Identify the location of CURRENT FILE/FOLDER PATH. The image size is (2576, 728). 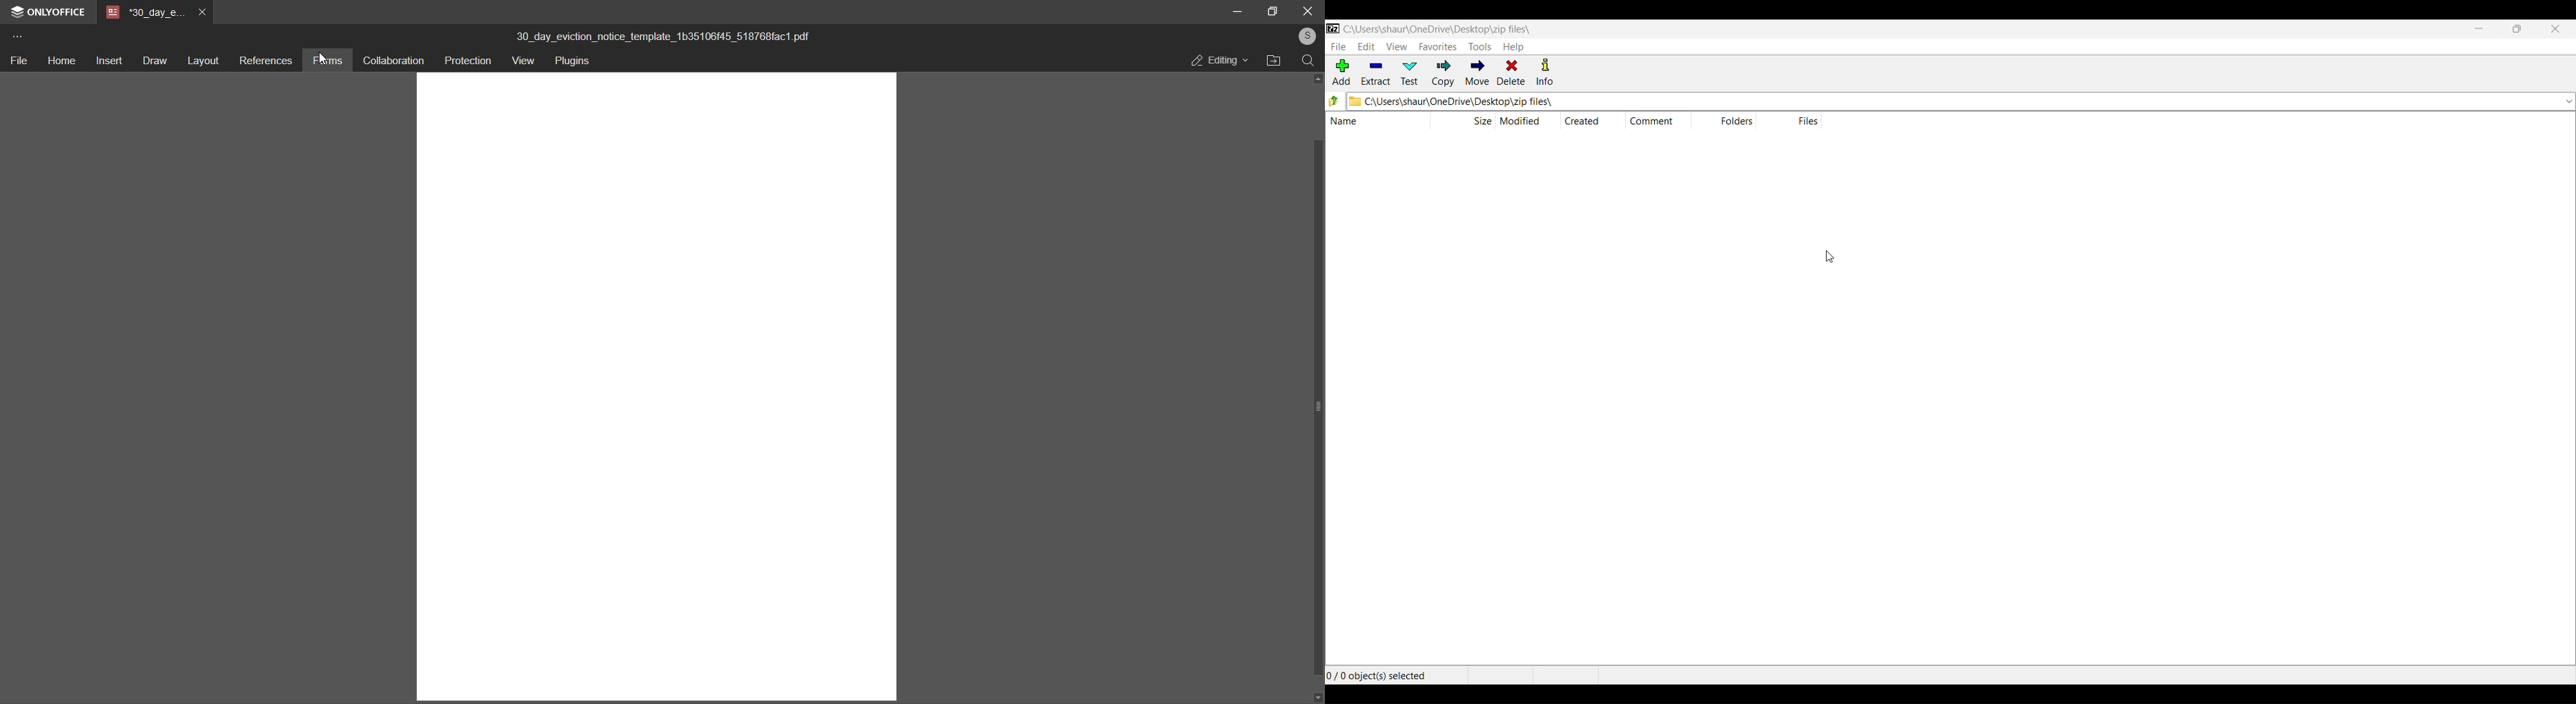
(1437, 27).